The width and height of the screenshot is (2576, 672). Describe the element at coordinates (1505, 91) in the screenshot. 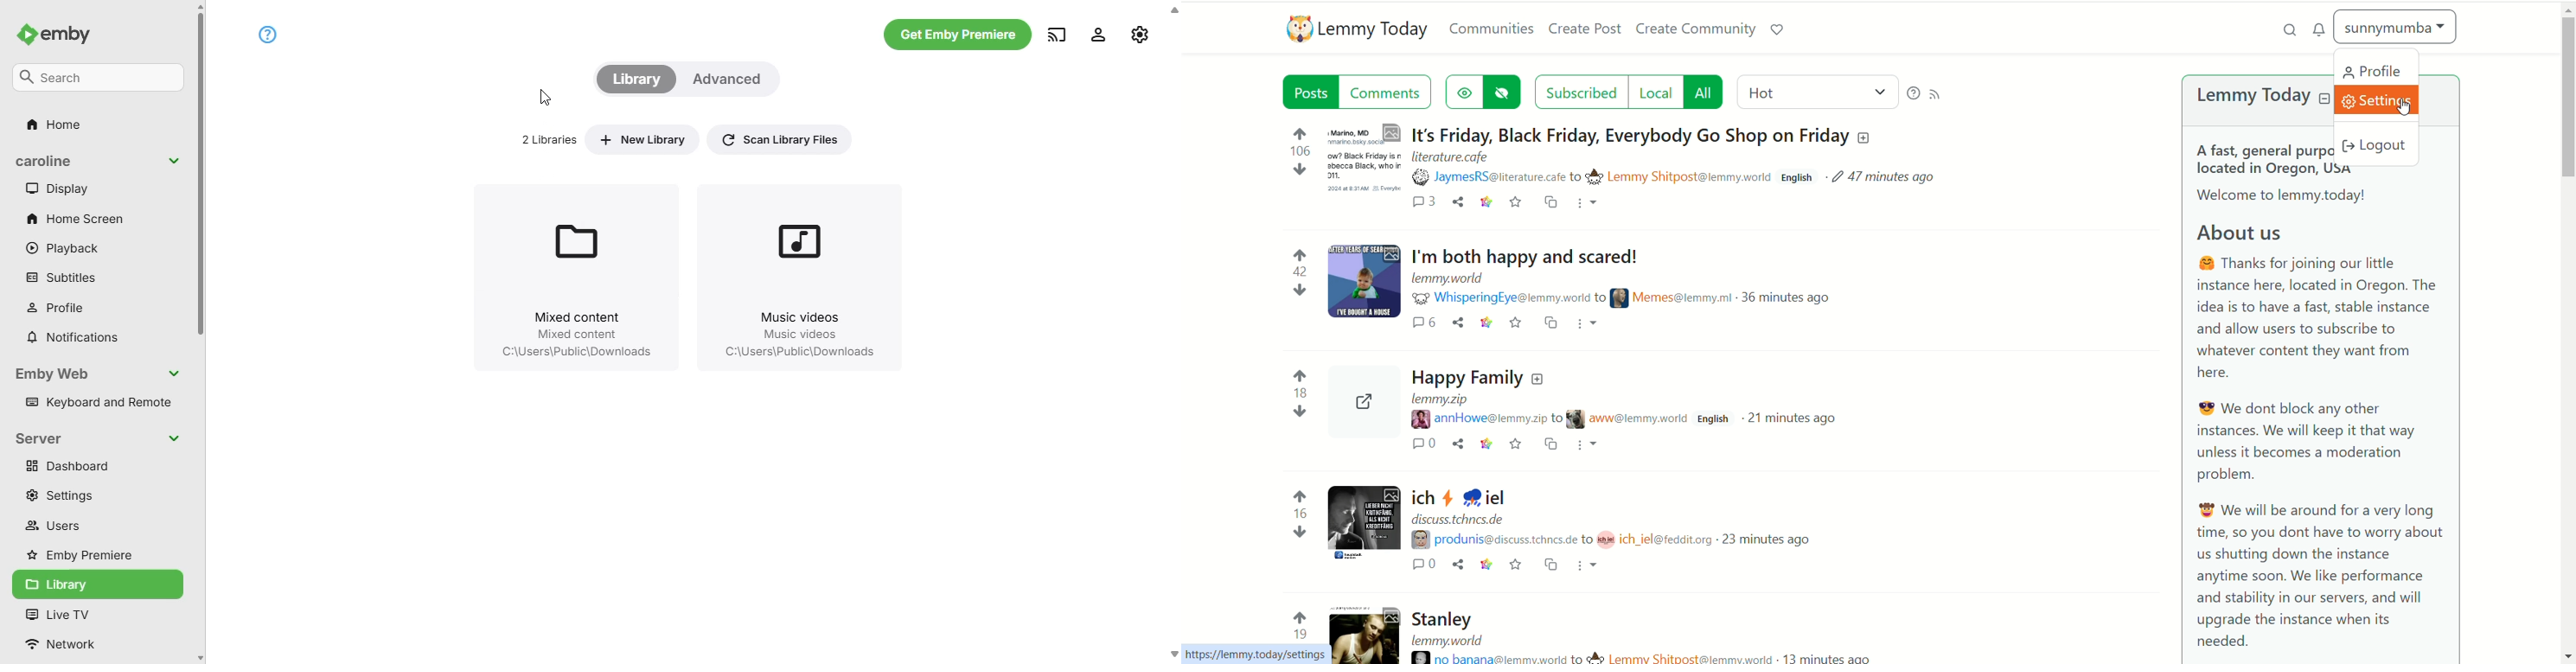

I see `hide hidden post` at that location.